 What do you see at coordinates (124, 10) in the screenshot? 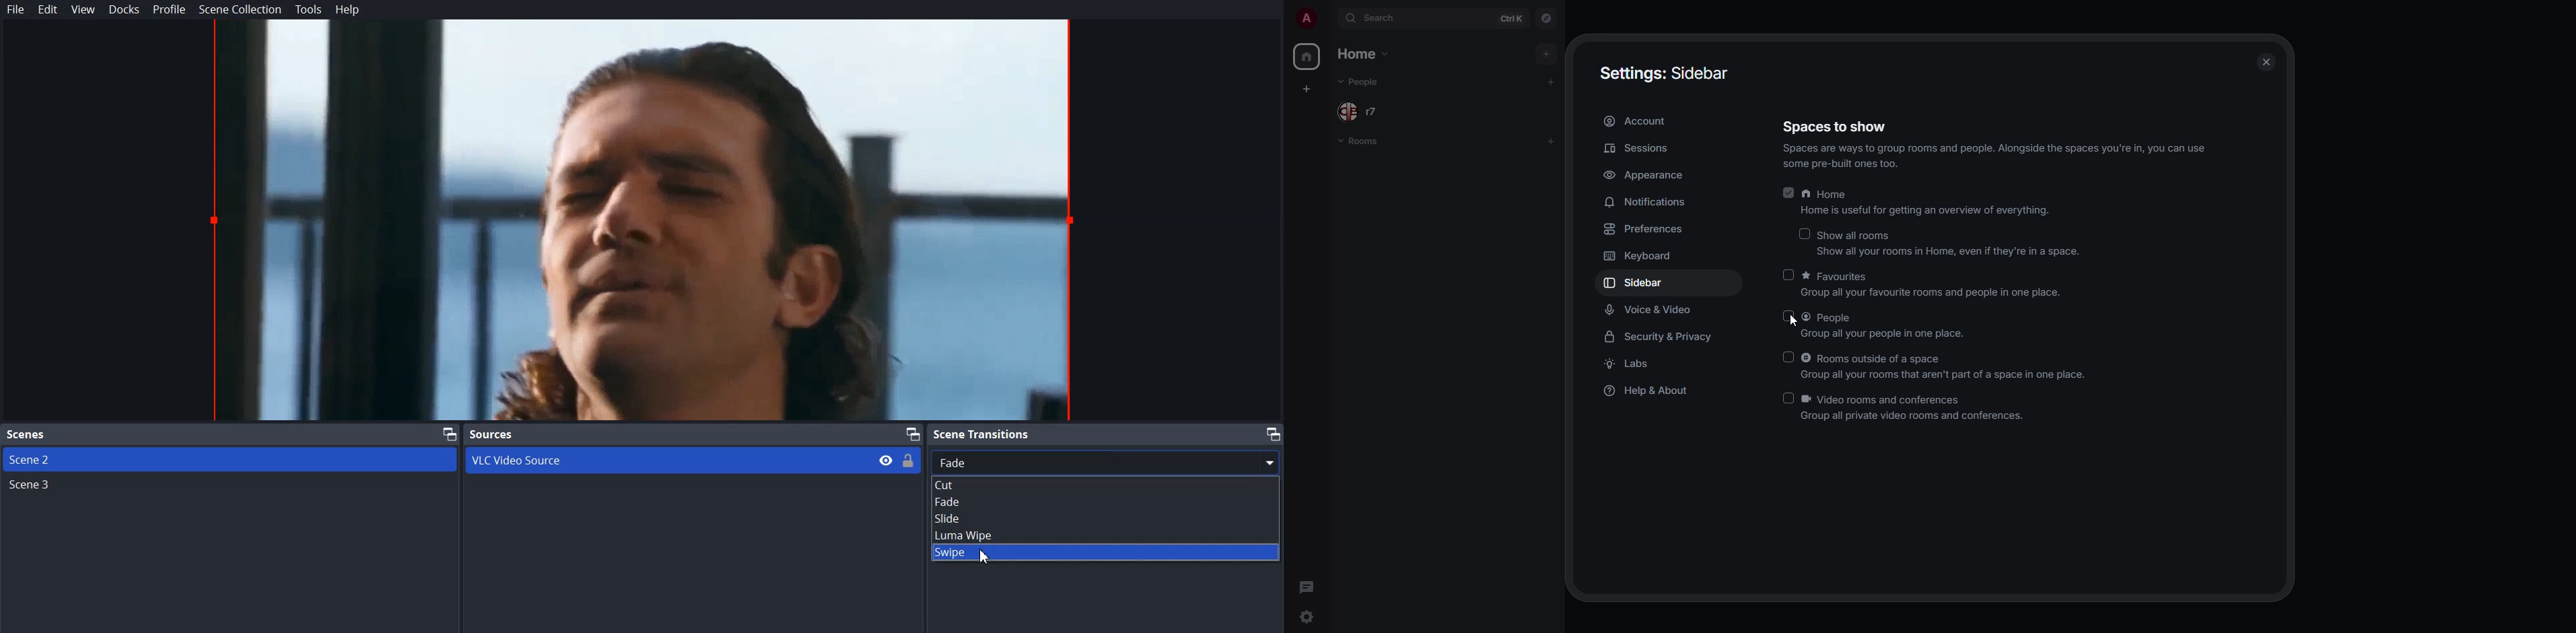
I see `Docks` at bounding box center [124, 10].